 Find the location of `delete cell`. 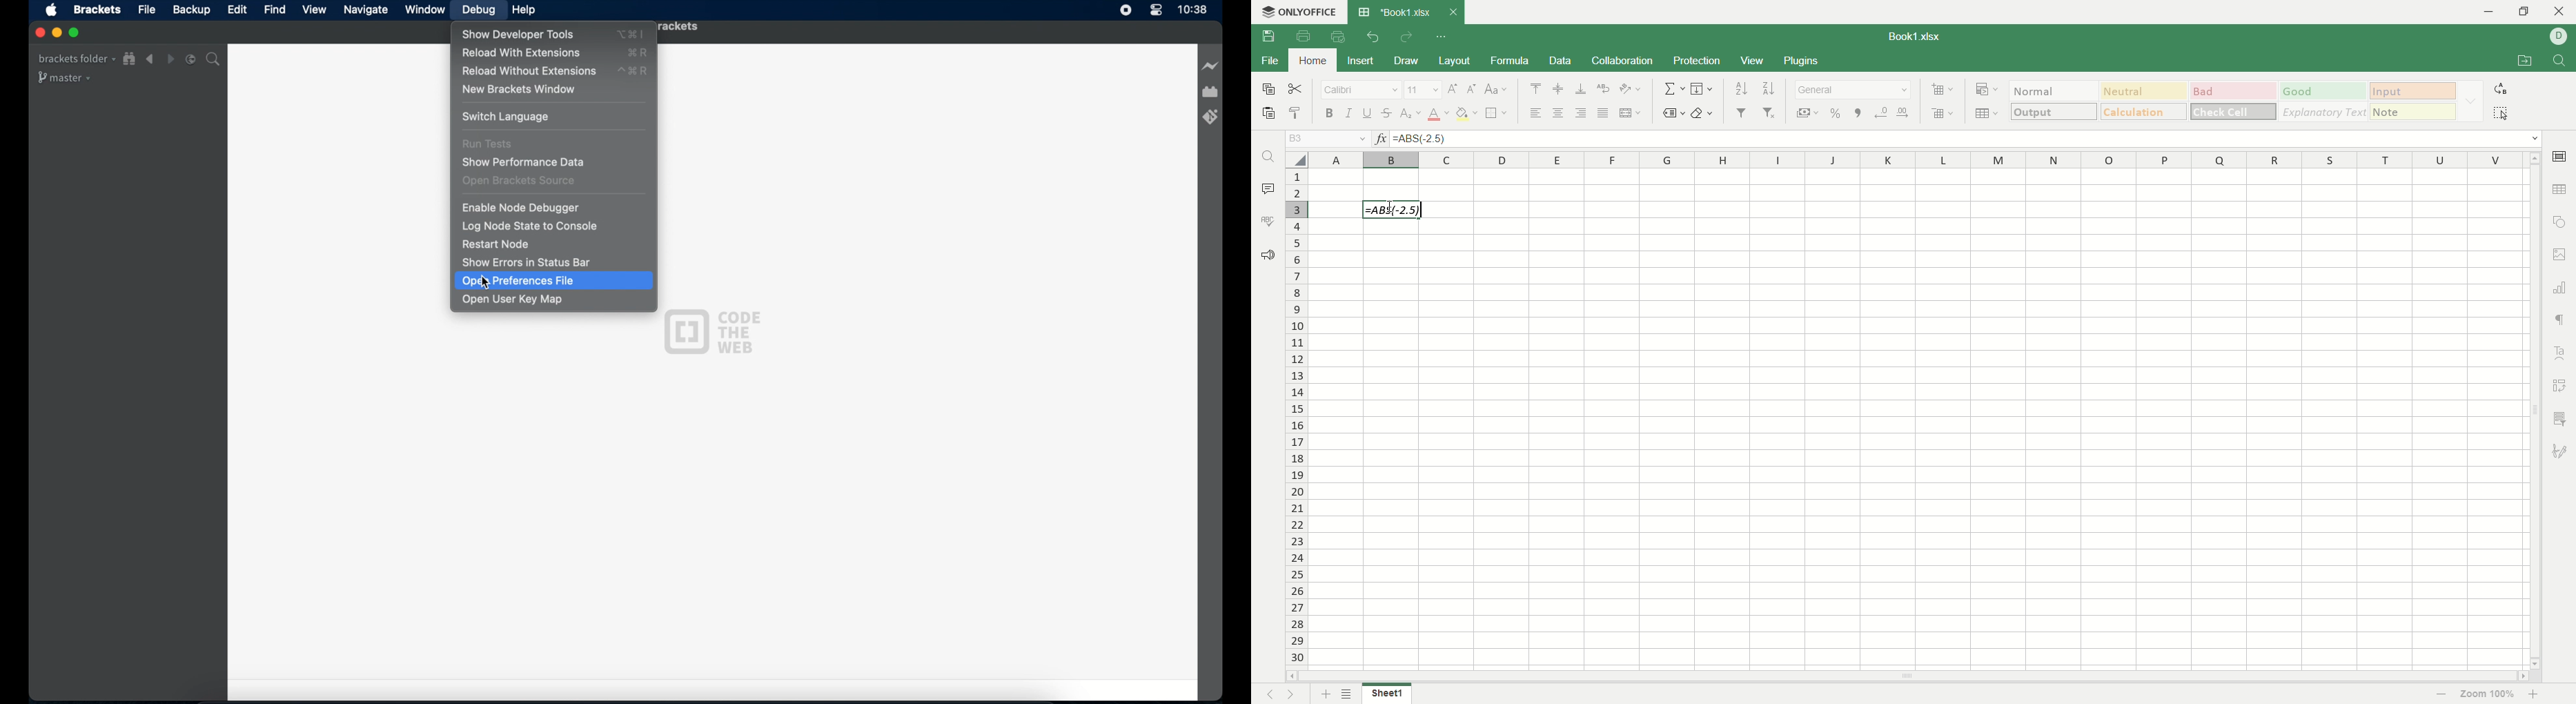

delete cell is located at coordinates (1942, 114).